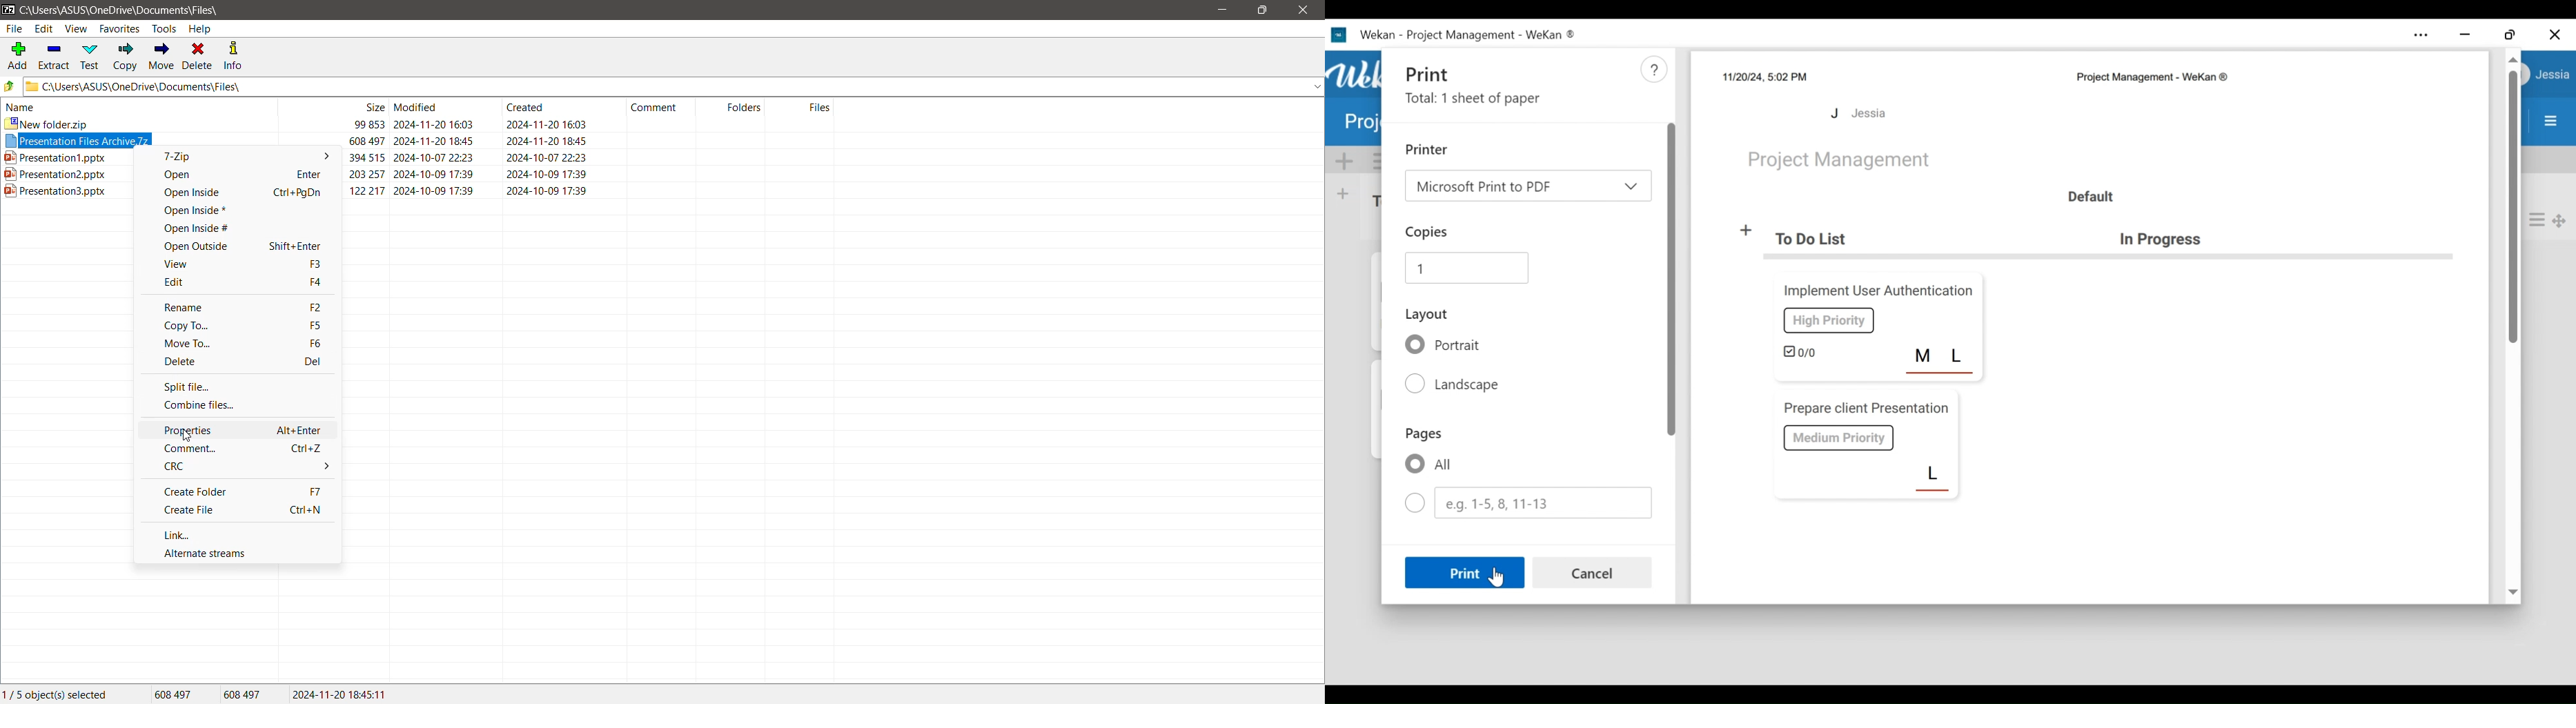  What do you see at coordinates (1829, 319) in the screenshot?
I see `label` at bounding box center [1829, 319].